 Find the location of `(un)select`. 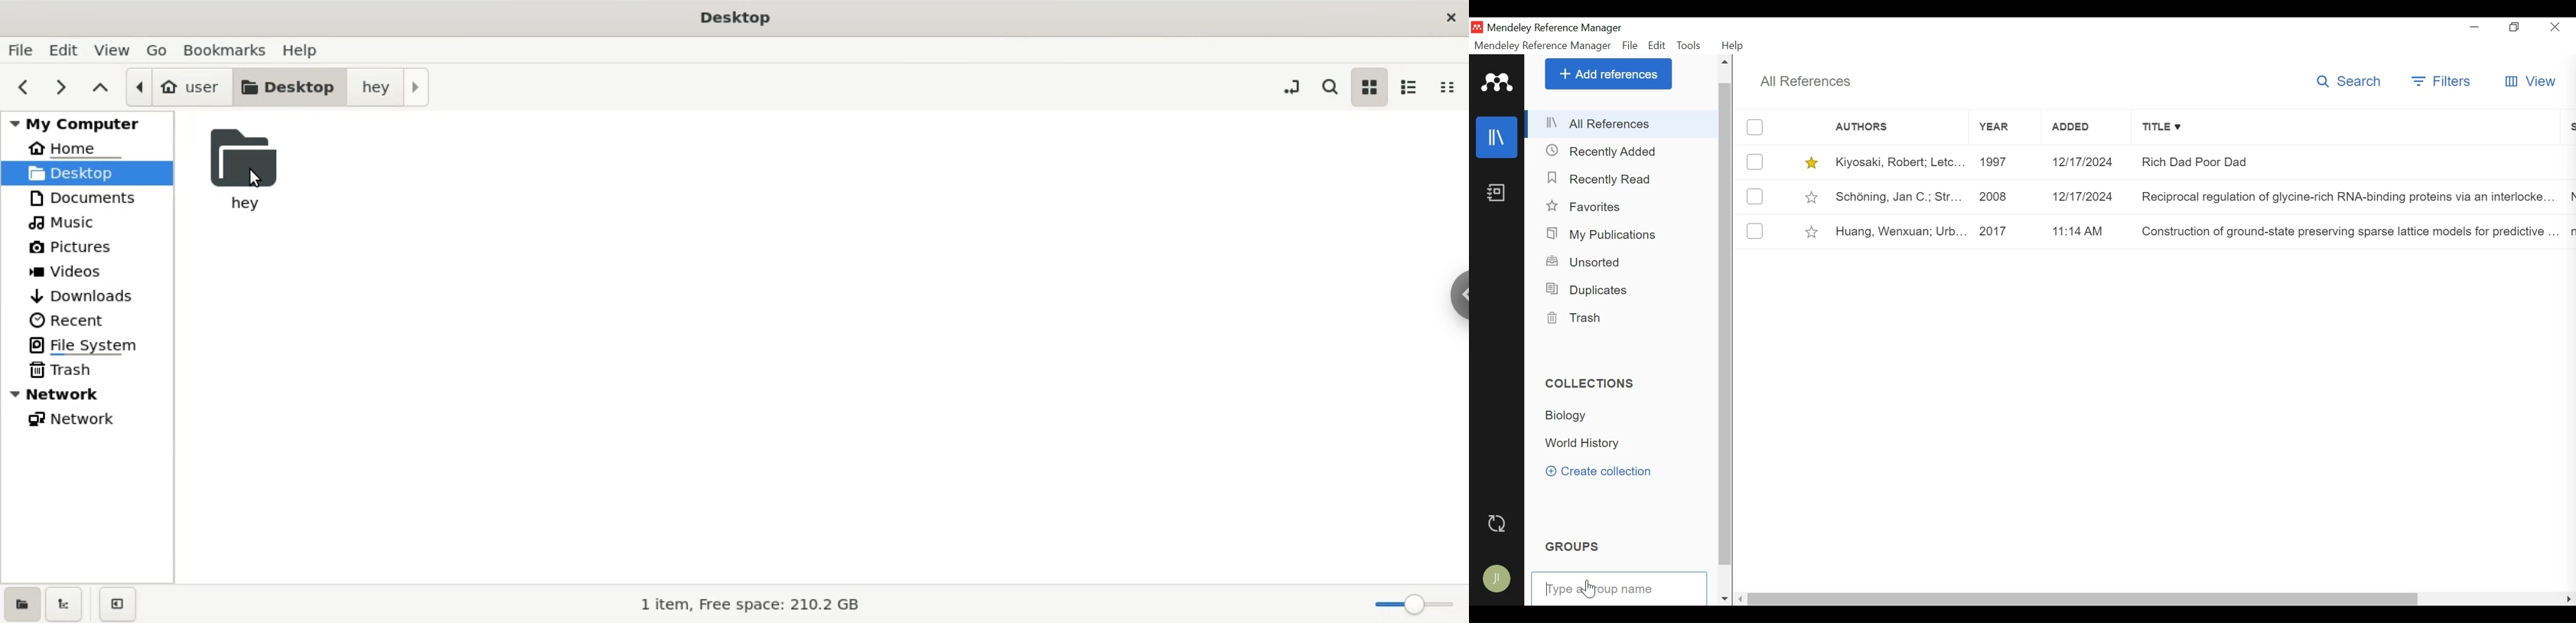

(un)select is located at coordinates (1754, 197).